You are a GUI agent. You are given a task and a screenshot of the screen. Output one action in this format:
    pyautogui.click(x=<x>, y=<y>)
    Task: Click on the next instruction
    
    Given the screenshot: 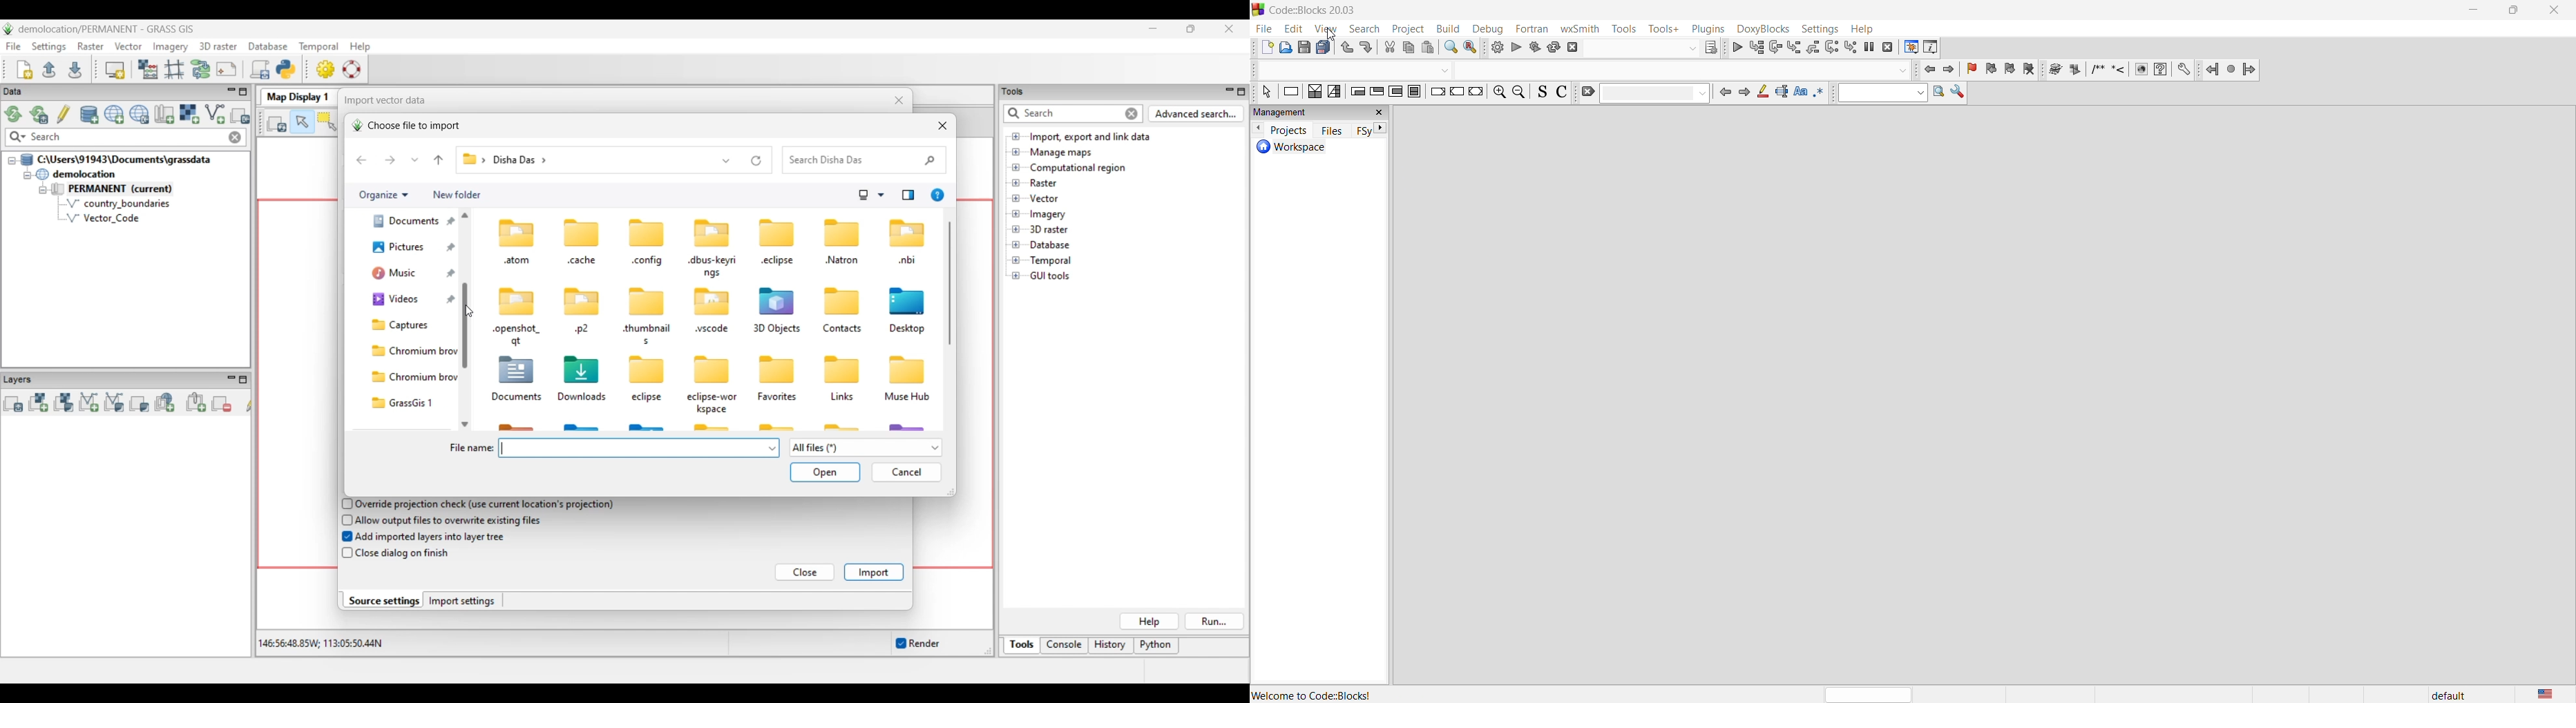 What is the action you would take?
    pyautogui.click(x=1832, y=46)
    